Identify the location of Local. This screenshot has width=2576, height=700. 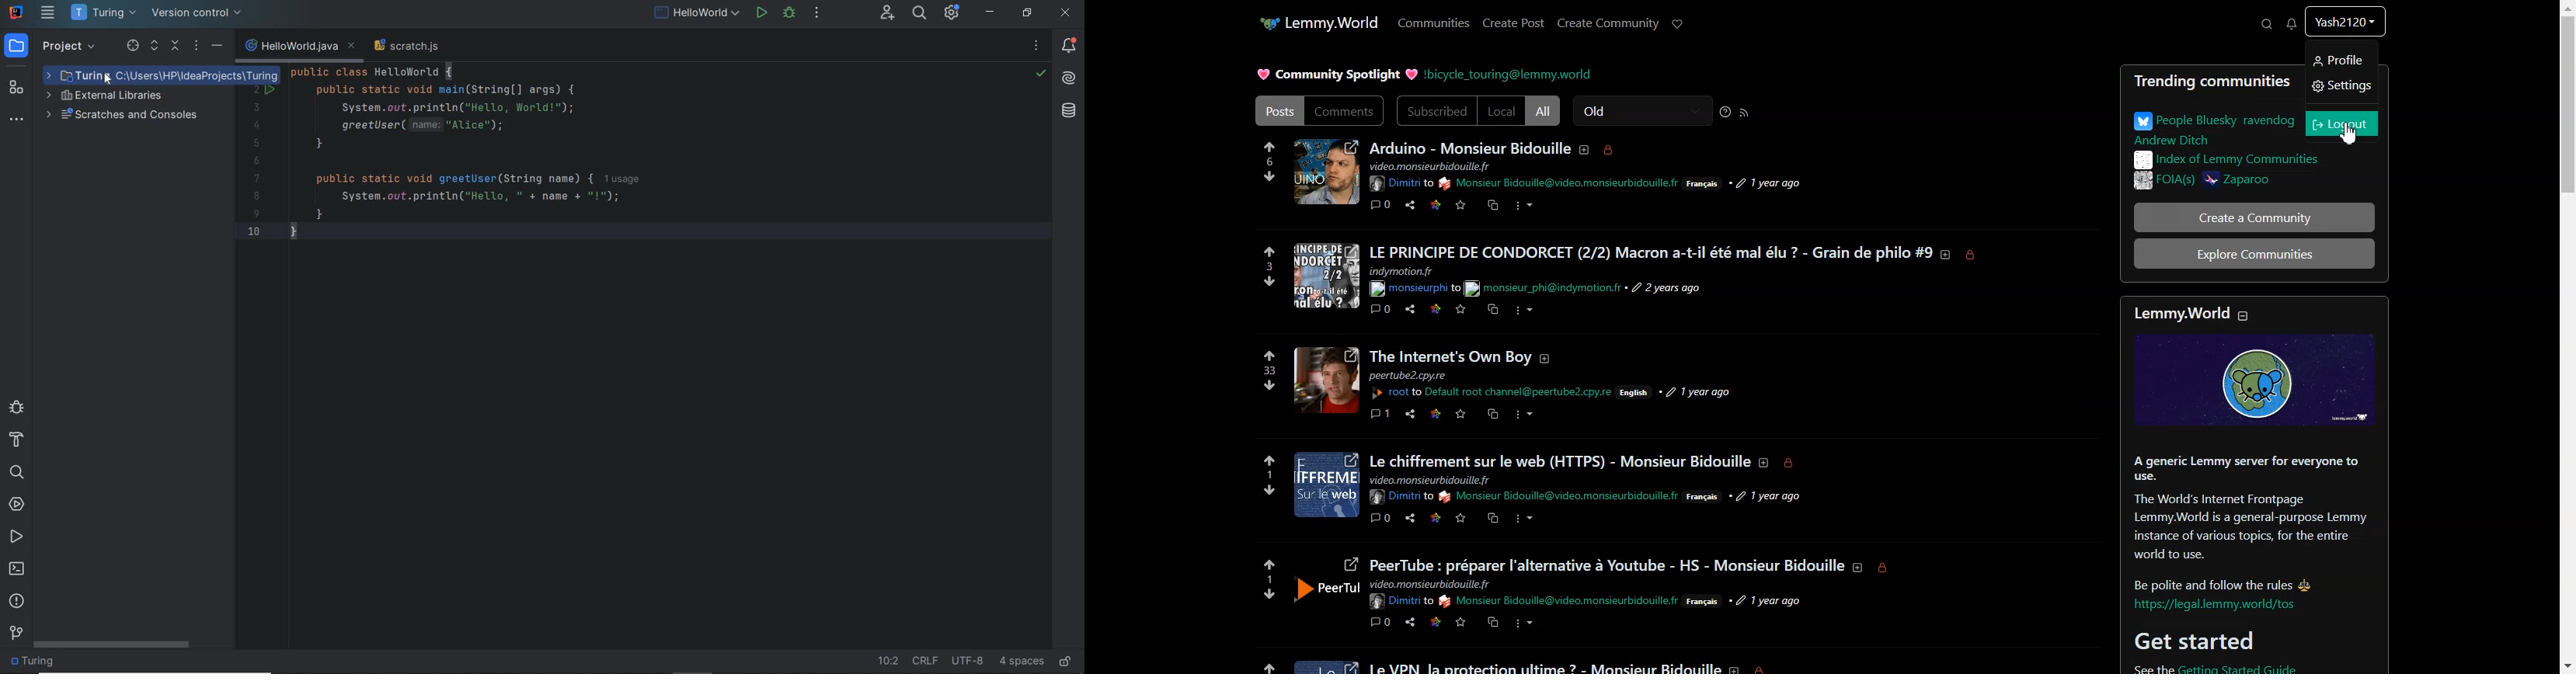
(1501, 111).